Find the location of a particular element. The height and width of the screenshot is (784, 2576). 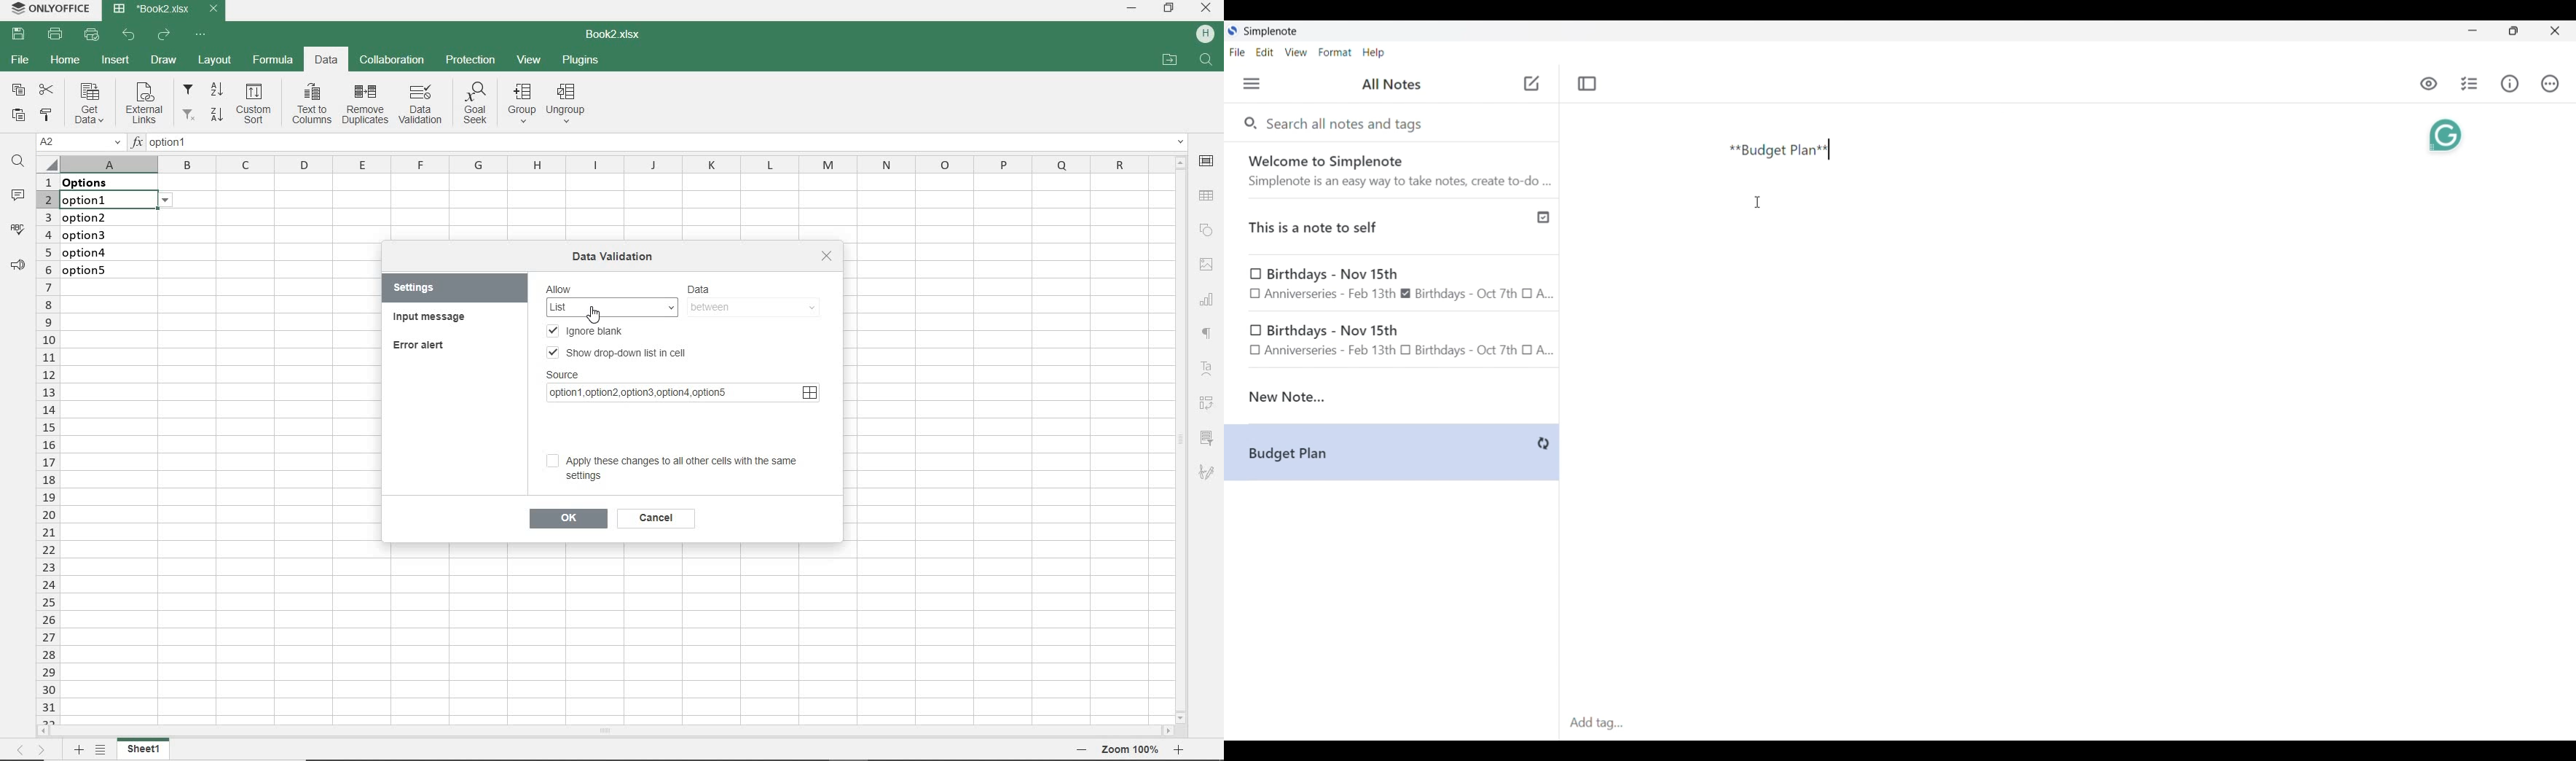

Software welcome note is located at coordinates (1395, 170).